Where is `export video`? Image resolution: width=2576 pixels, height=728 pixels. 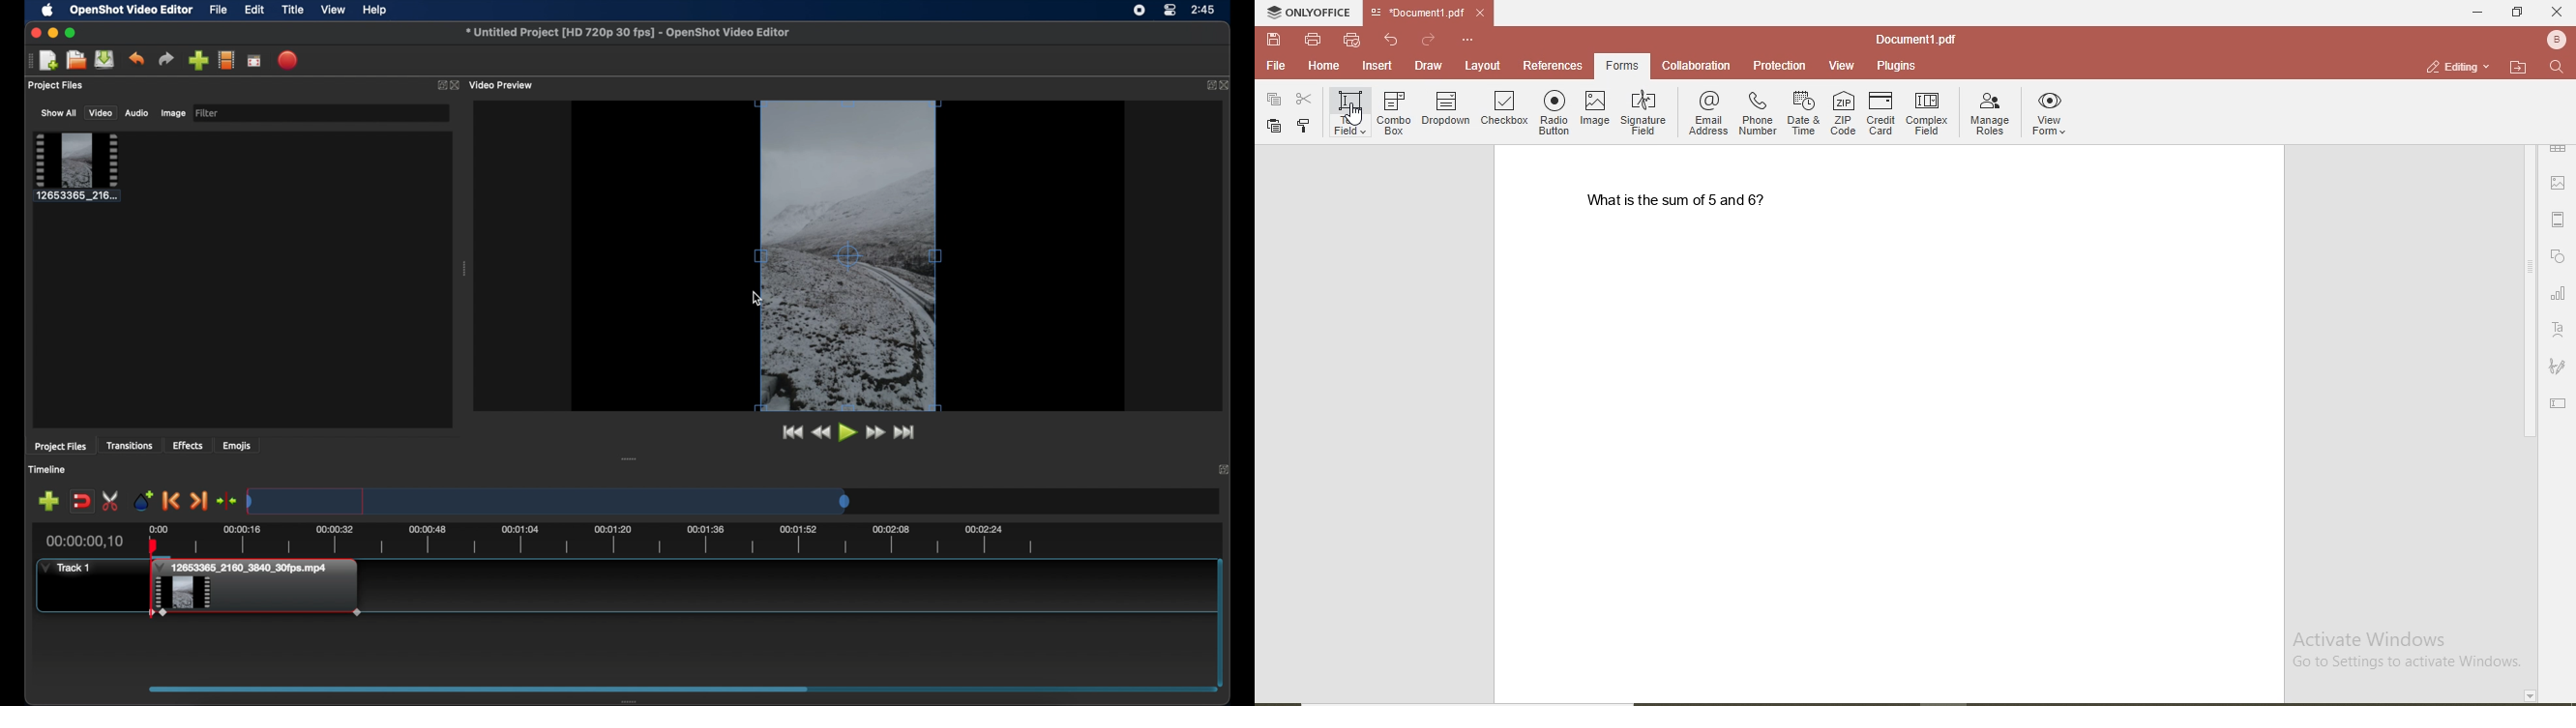
export video is located at coordinates (288, 61).